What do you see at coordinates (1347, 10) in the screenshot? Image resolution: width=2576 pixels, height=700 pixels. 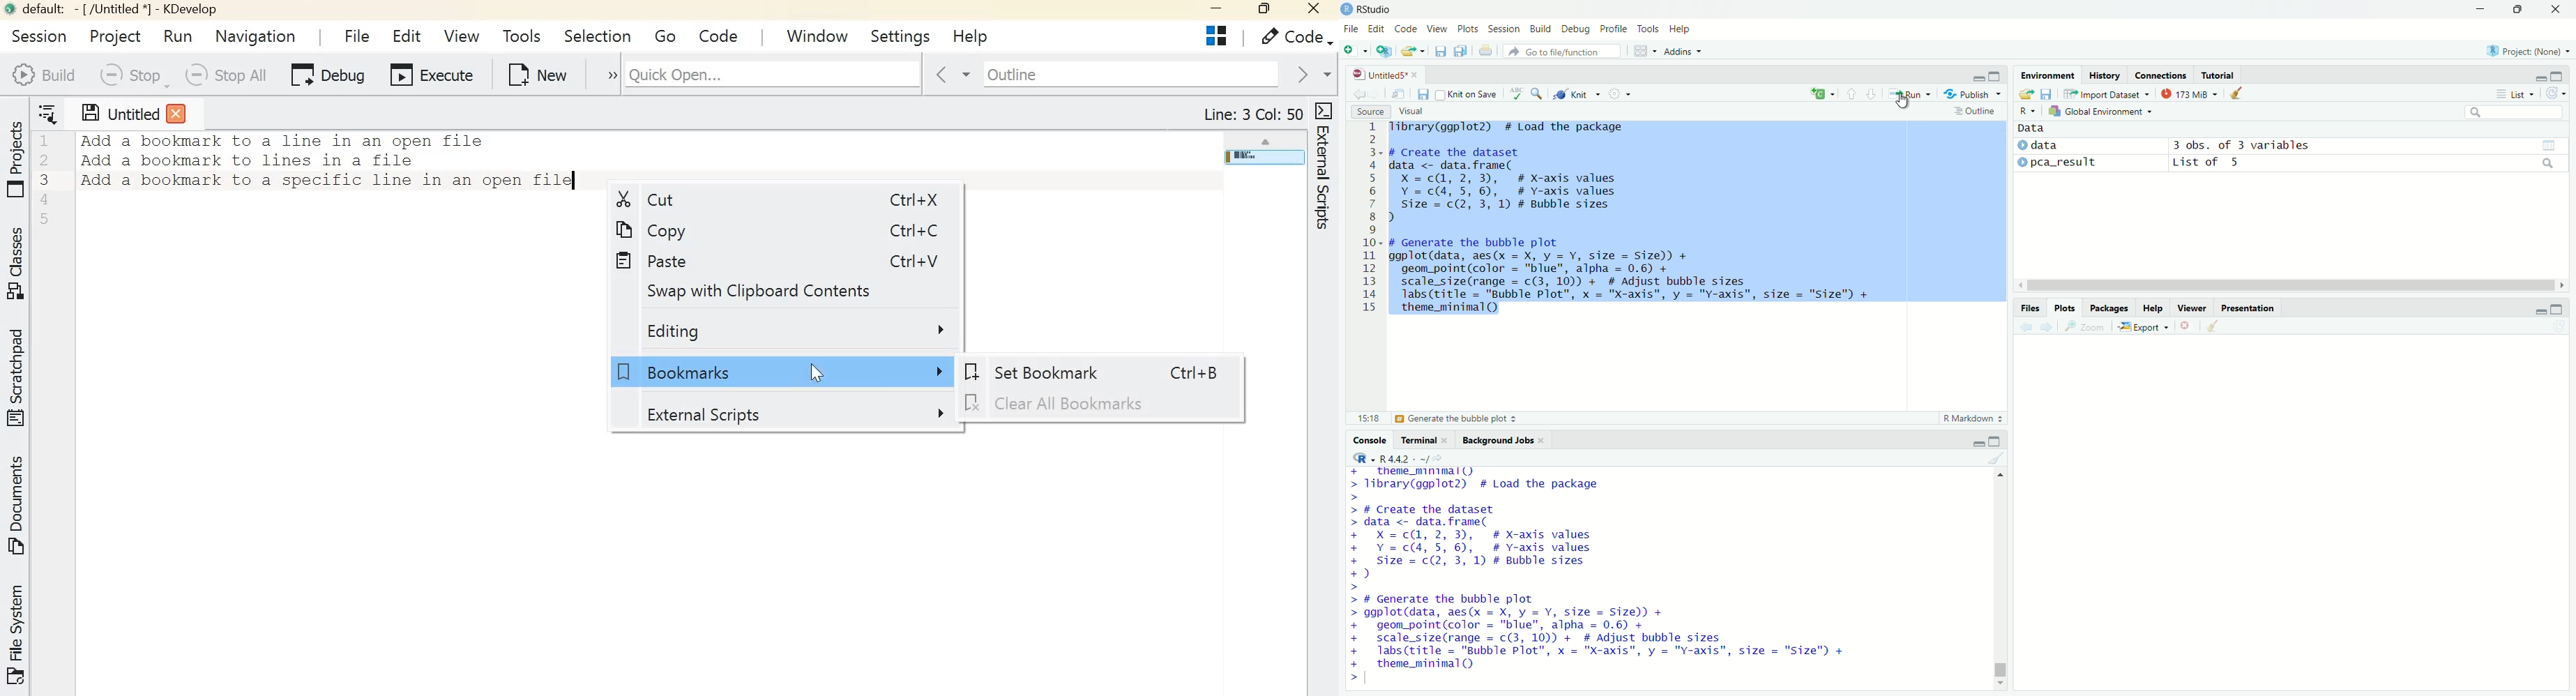 I see `logo` at bounding box center [1347, 10].